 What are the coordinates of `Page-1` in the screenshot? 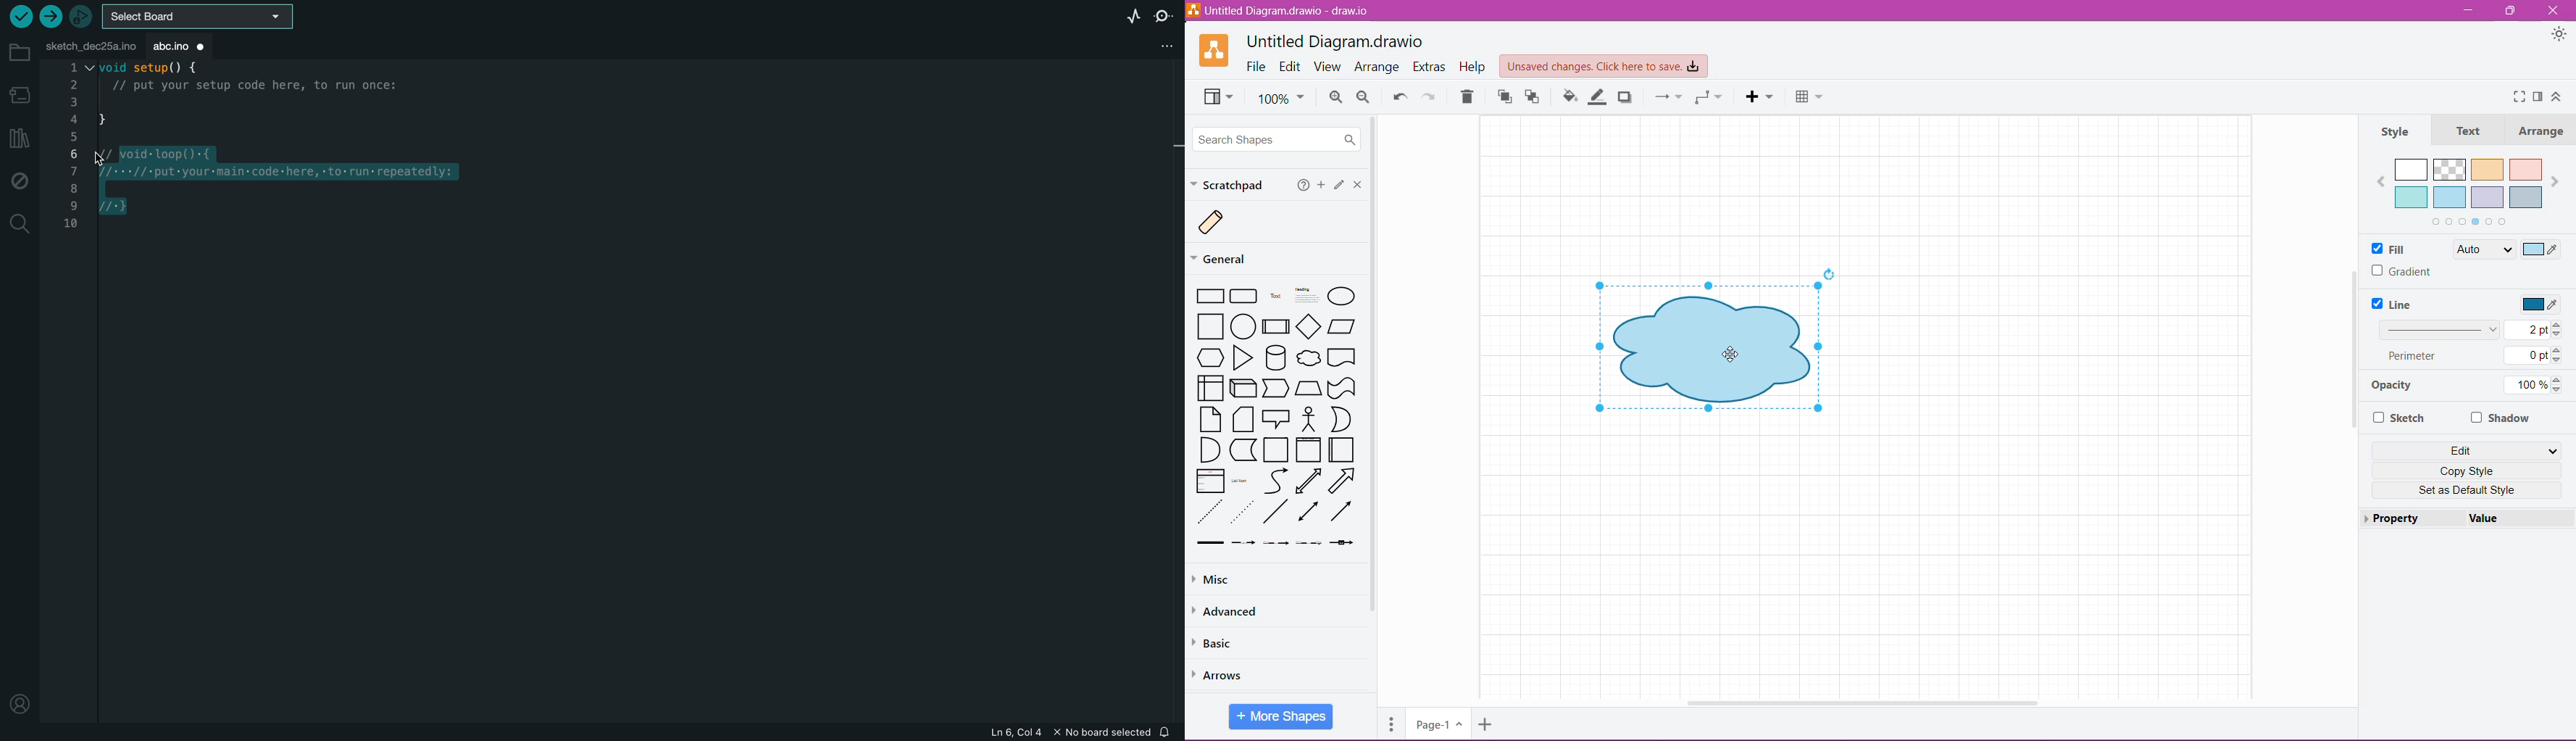 It's located at (1437, 724).